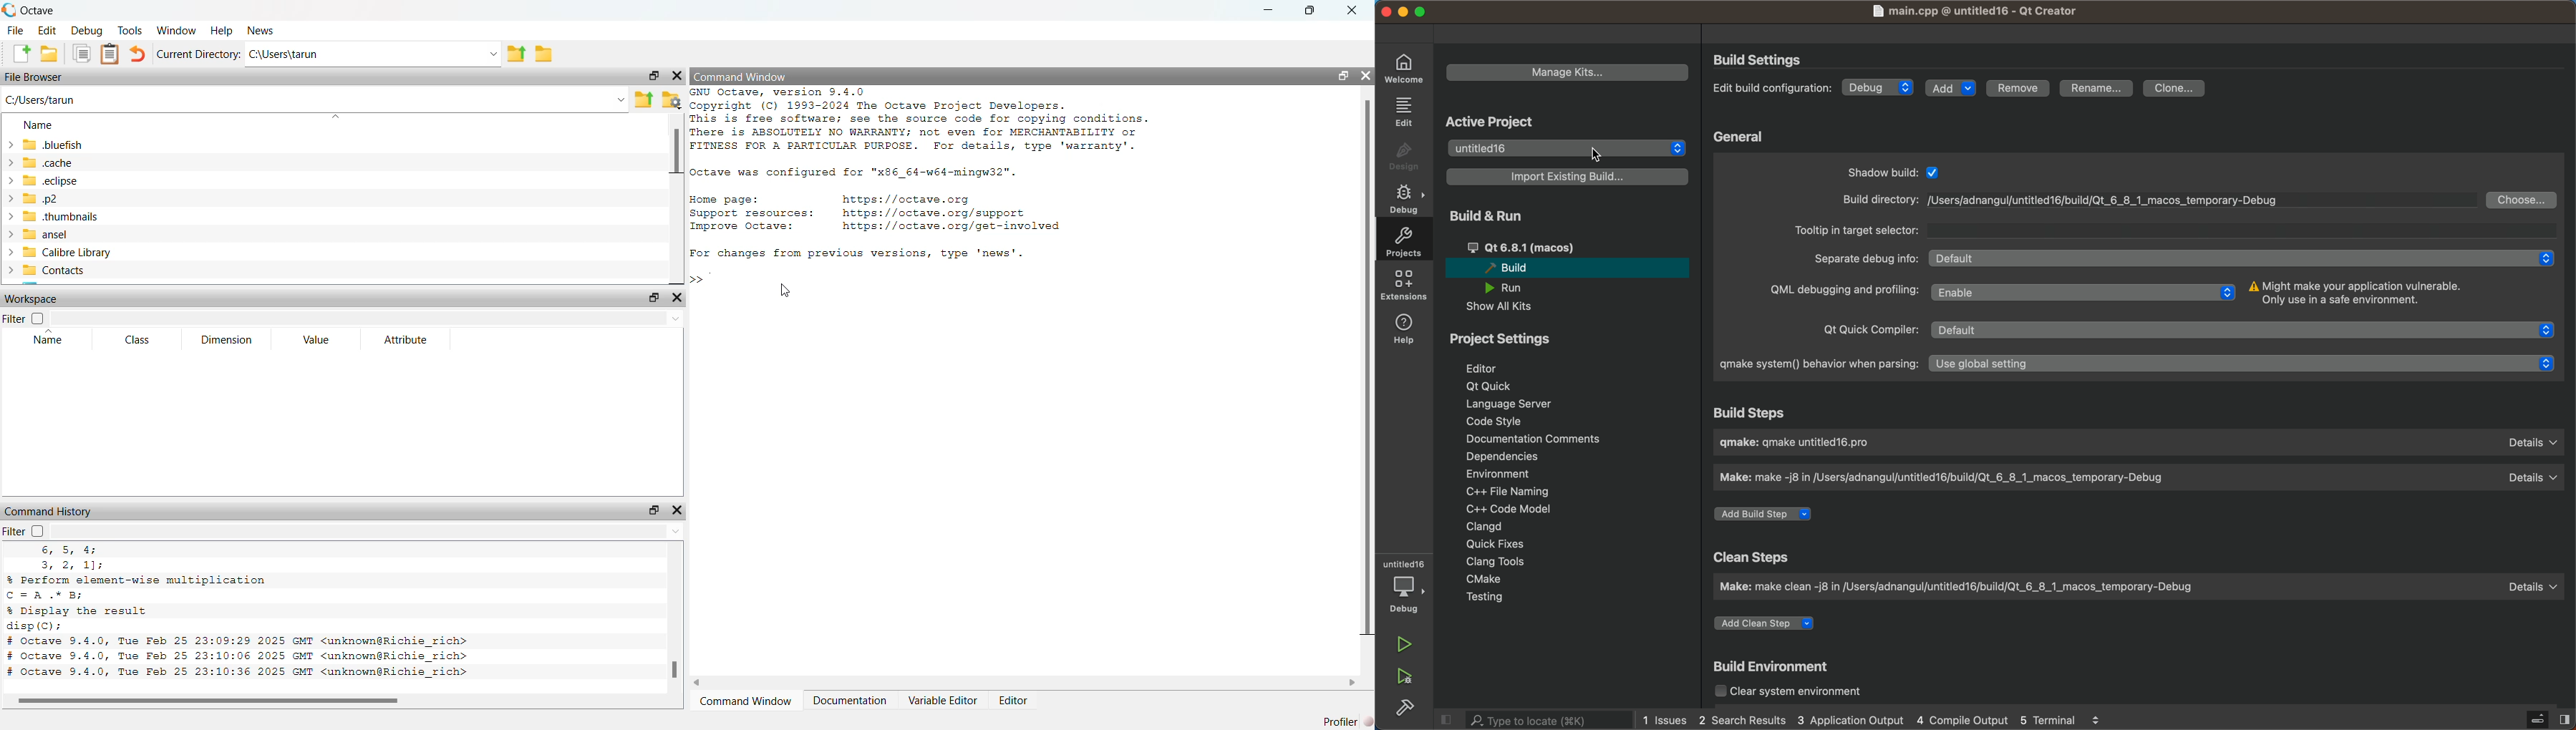  What do you see at coordinates (1764, 58) in the screenshot?
I see `build settings` at bounding box center [1764, 58].